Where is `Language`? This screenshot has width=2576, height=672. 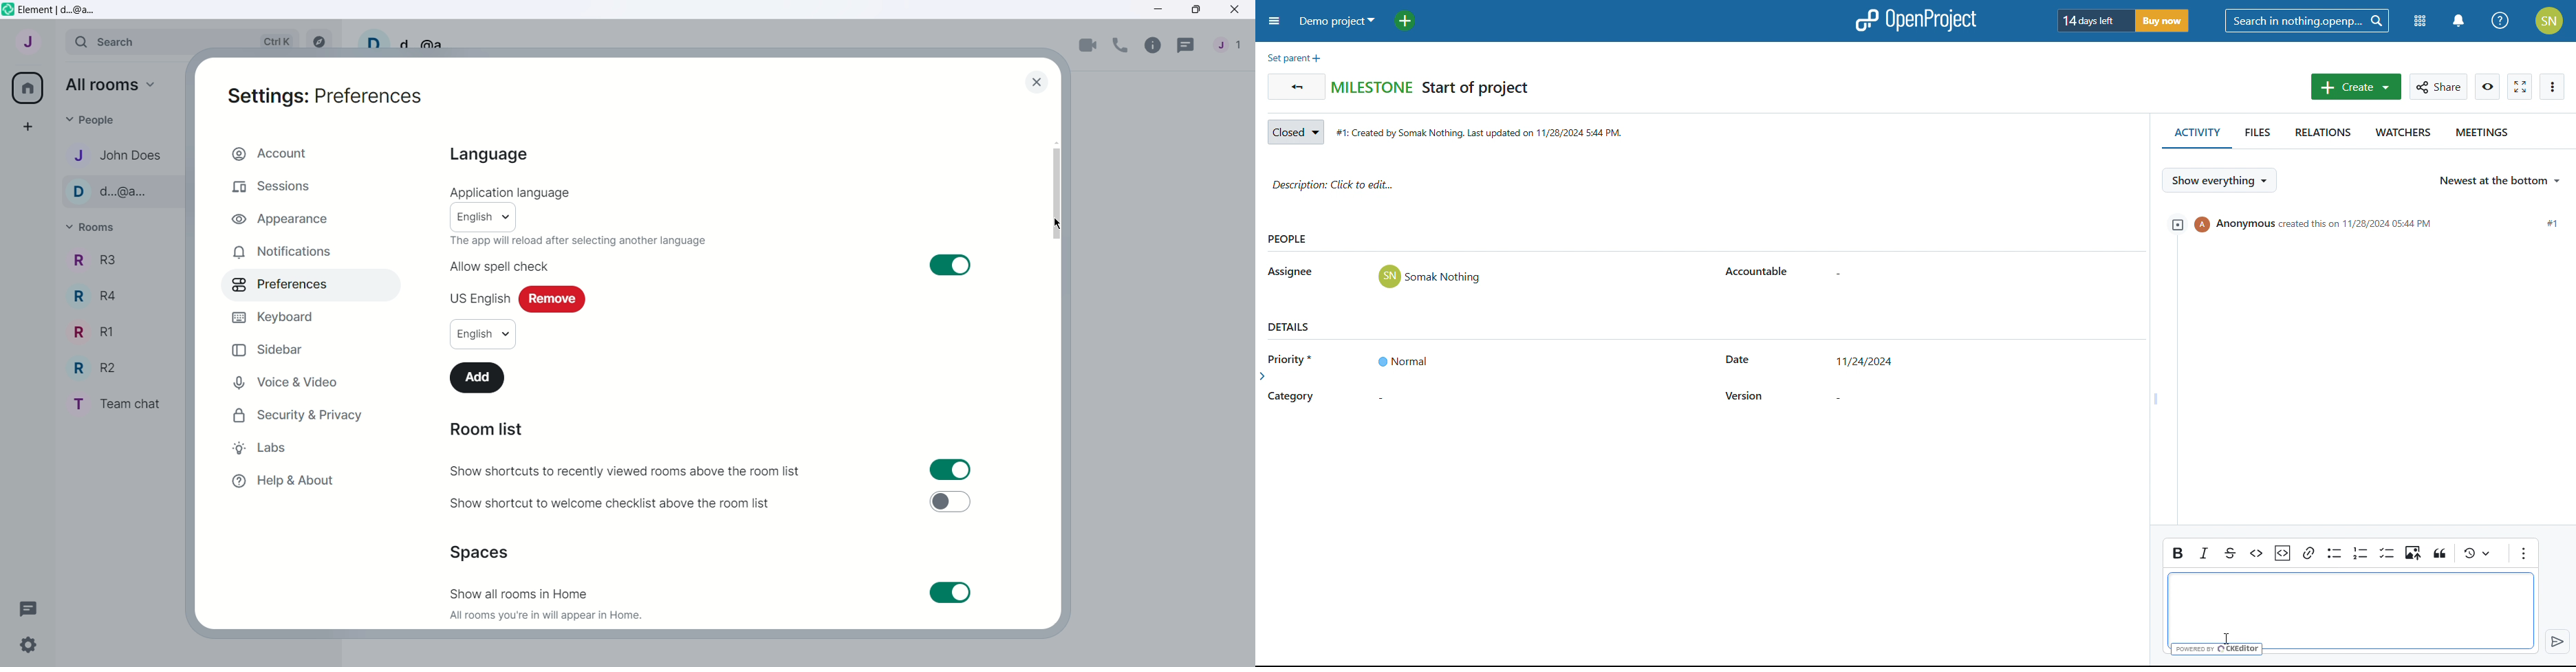 Language is located at coordinates (490, 156).